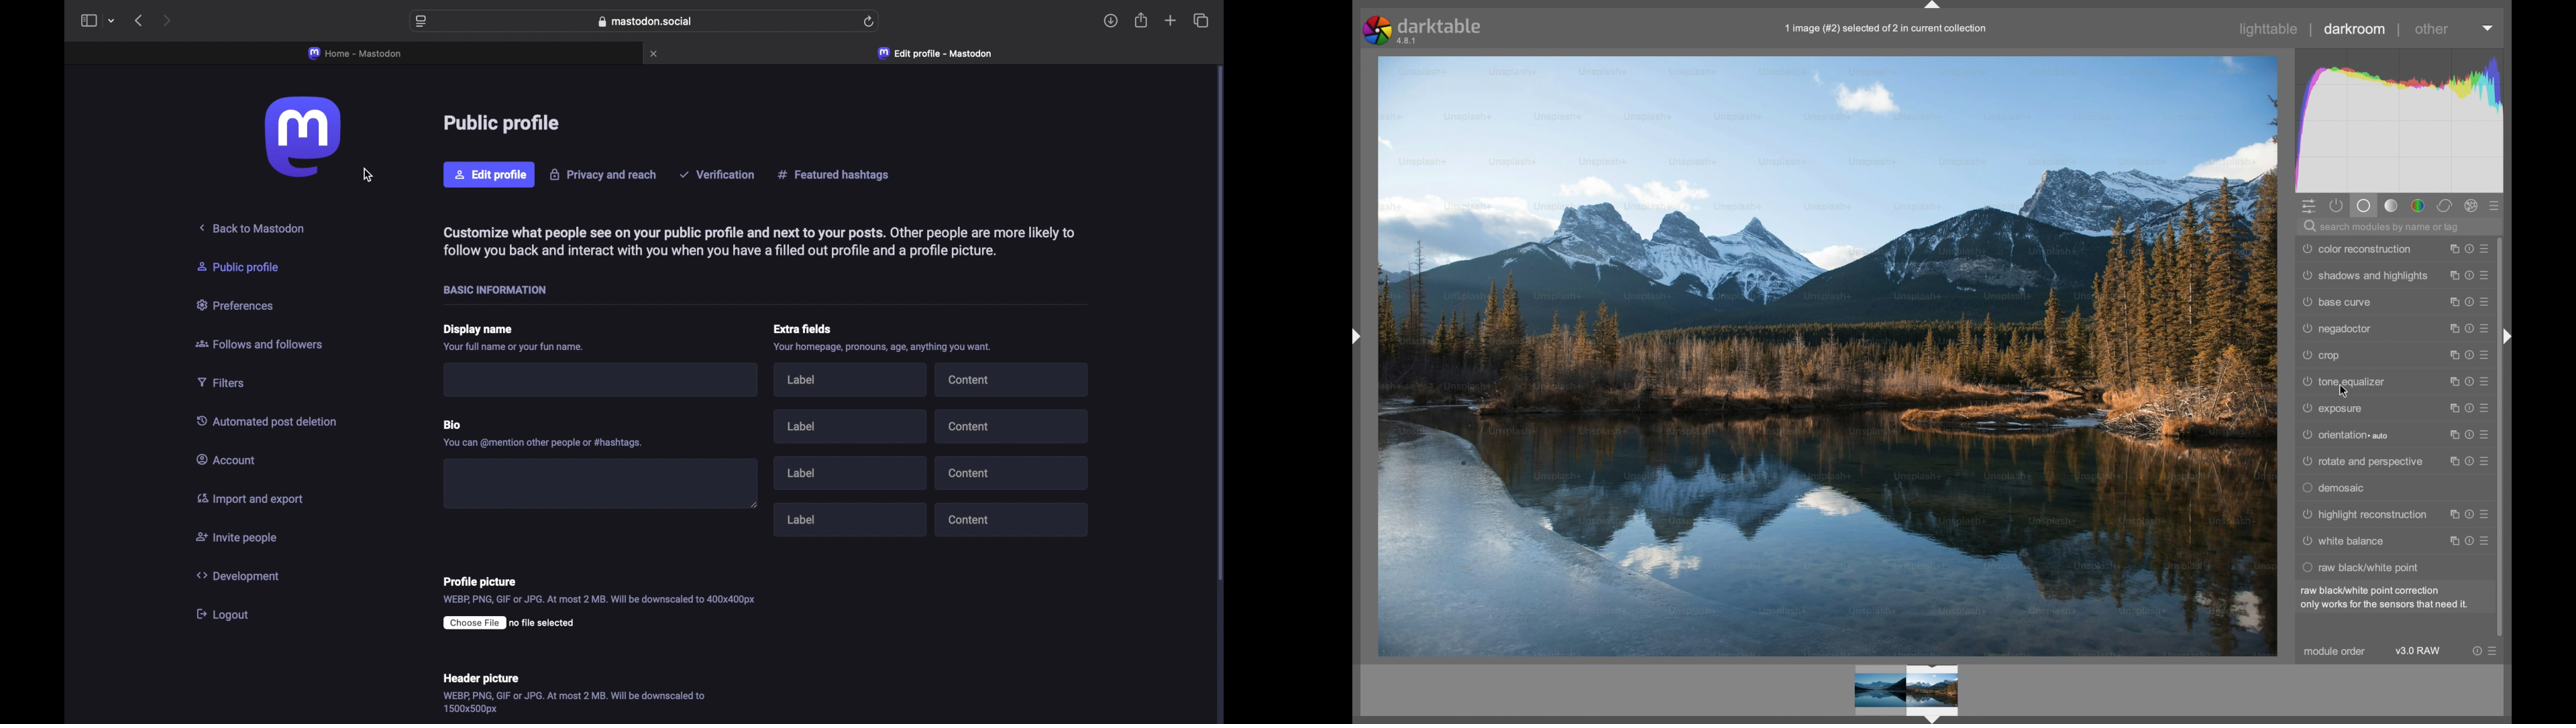 This screenshot has height=728, width=2576. What do you see at coordinates (833, 174) in the screenshot?
I see `featured hashtag` at bounding box center [833, 174].